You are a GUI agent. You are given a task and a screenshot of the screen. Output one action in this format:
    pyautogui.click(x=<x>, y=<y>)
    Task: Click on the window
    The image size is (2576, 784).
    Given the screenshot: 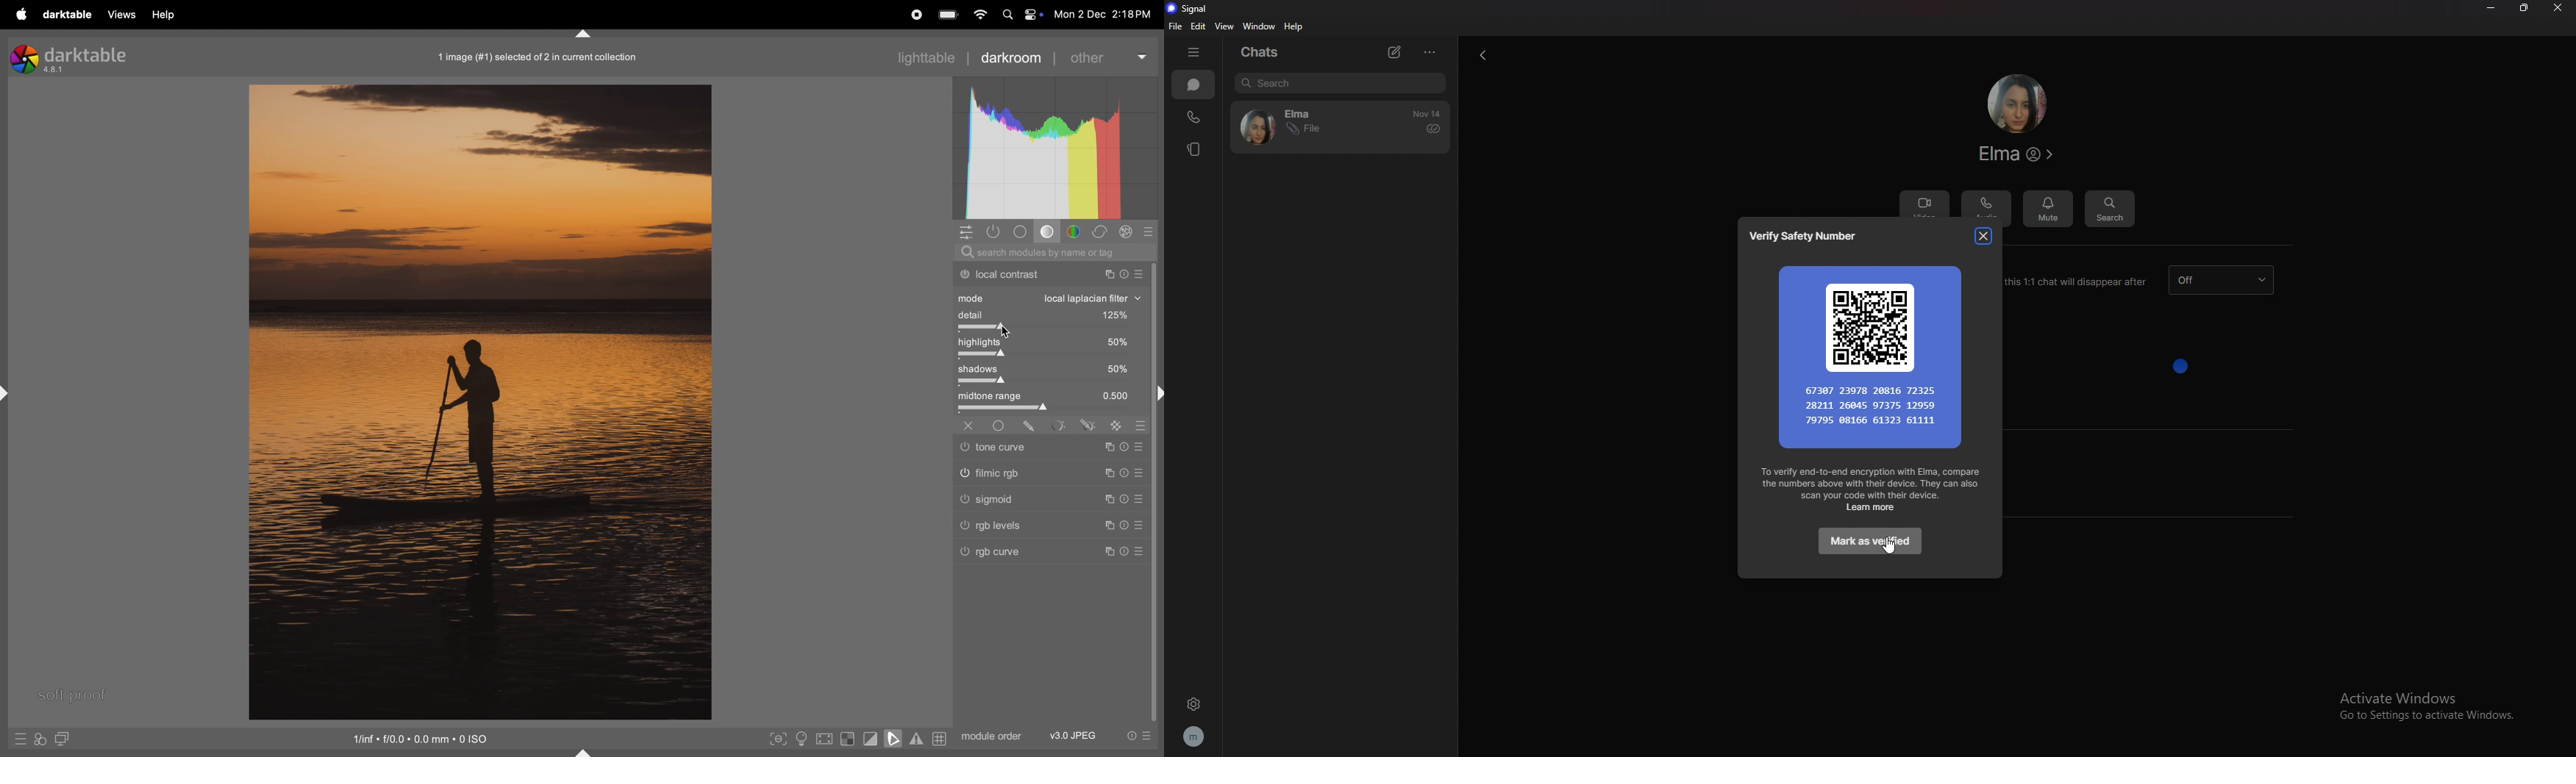 What is the action you would take?
    pyautogui.click(x=1260, y=26)
    